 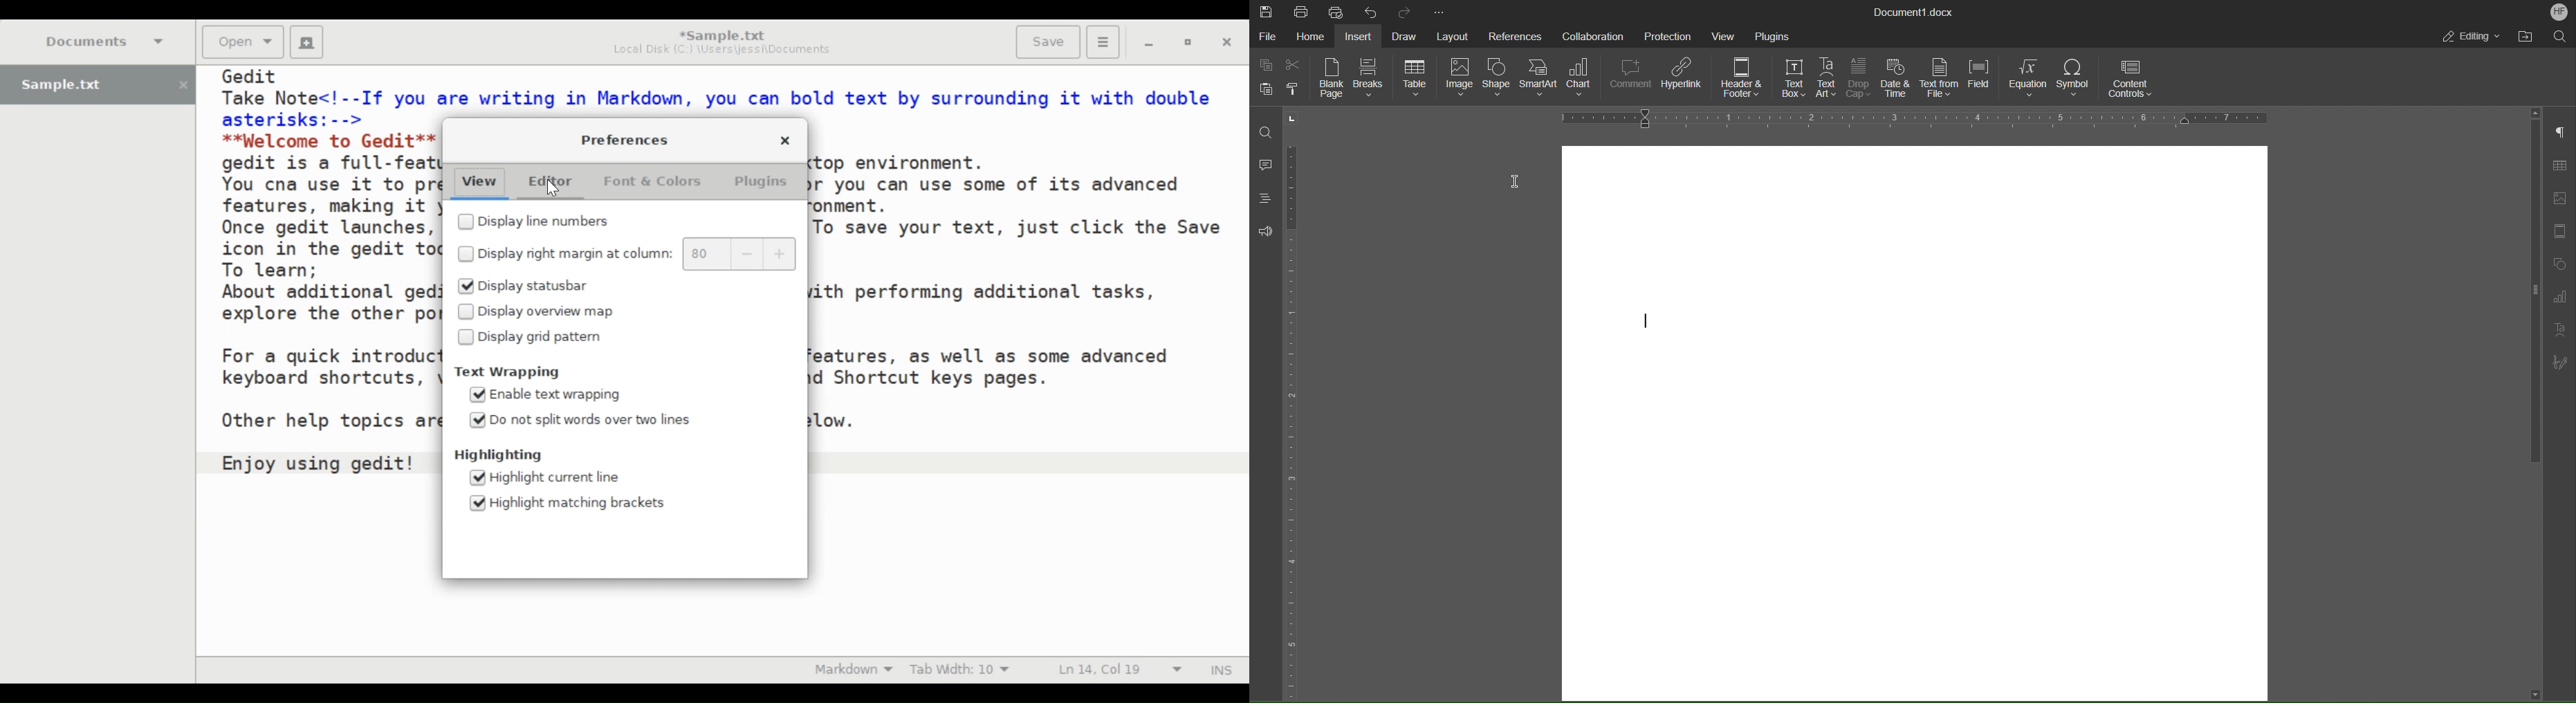 What do you see at coordinates (1294, 65) in the screenshot?
I see `Cut` at bounding box center [1294, 65].